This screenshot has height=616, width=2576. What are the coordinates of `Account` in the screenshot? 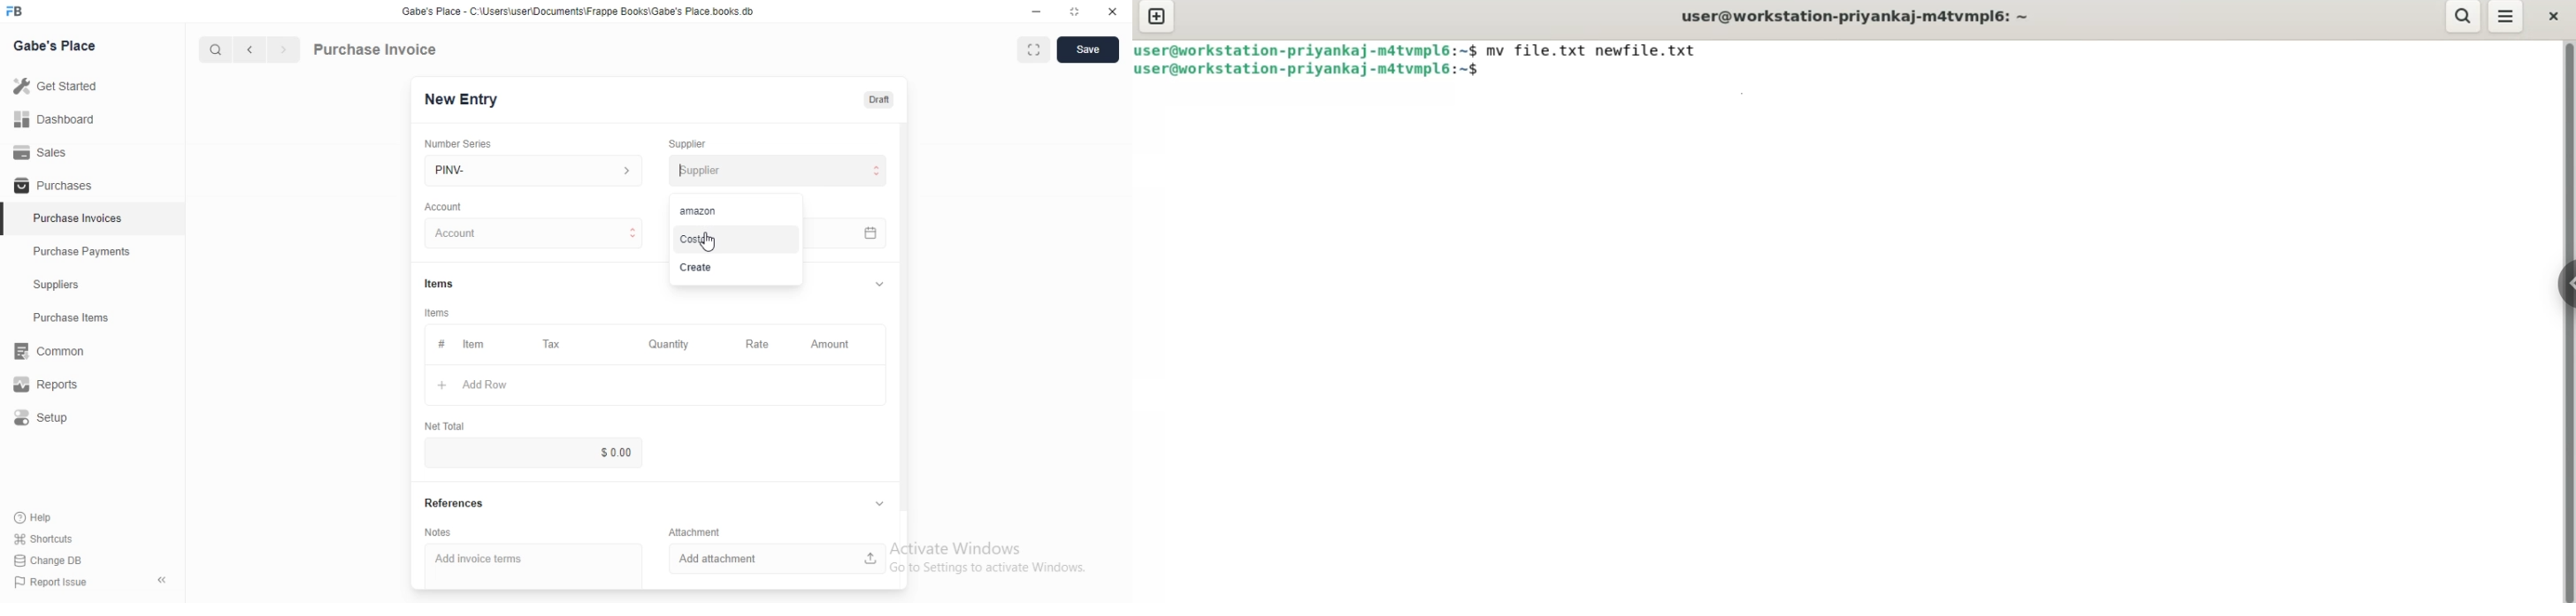 It's located at (443, 207).